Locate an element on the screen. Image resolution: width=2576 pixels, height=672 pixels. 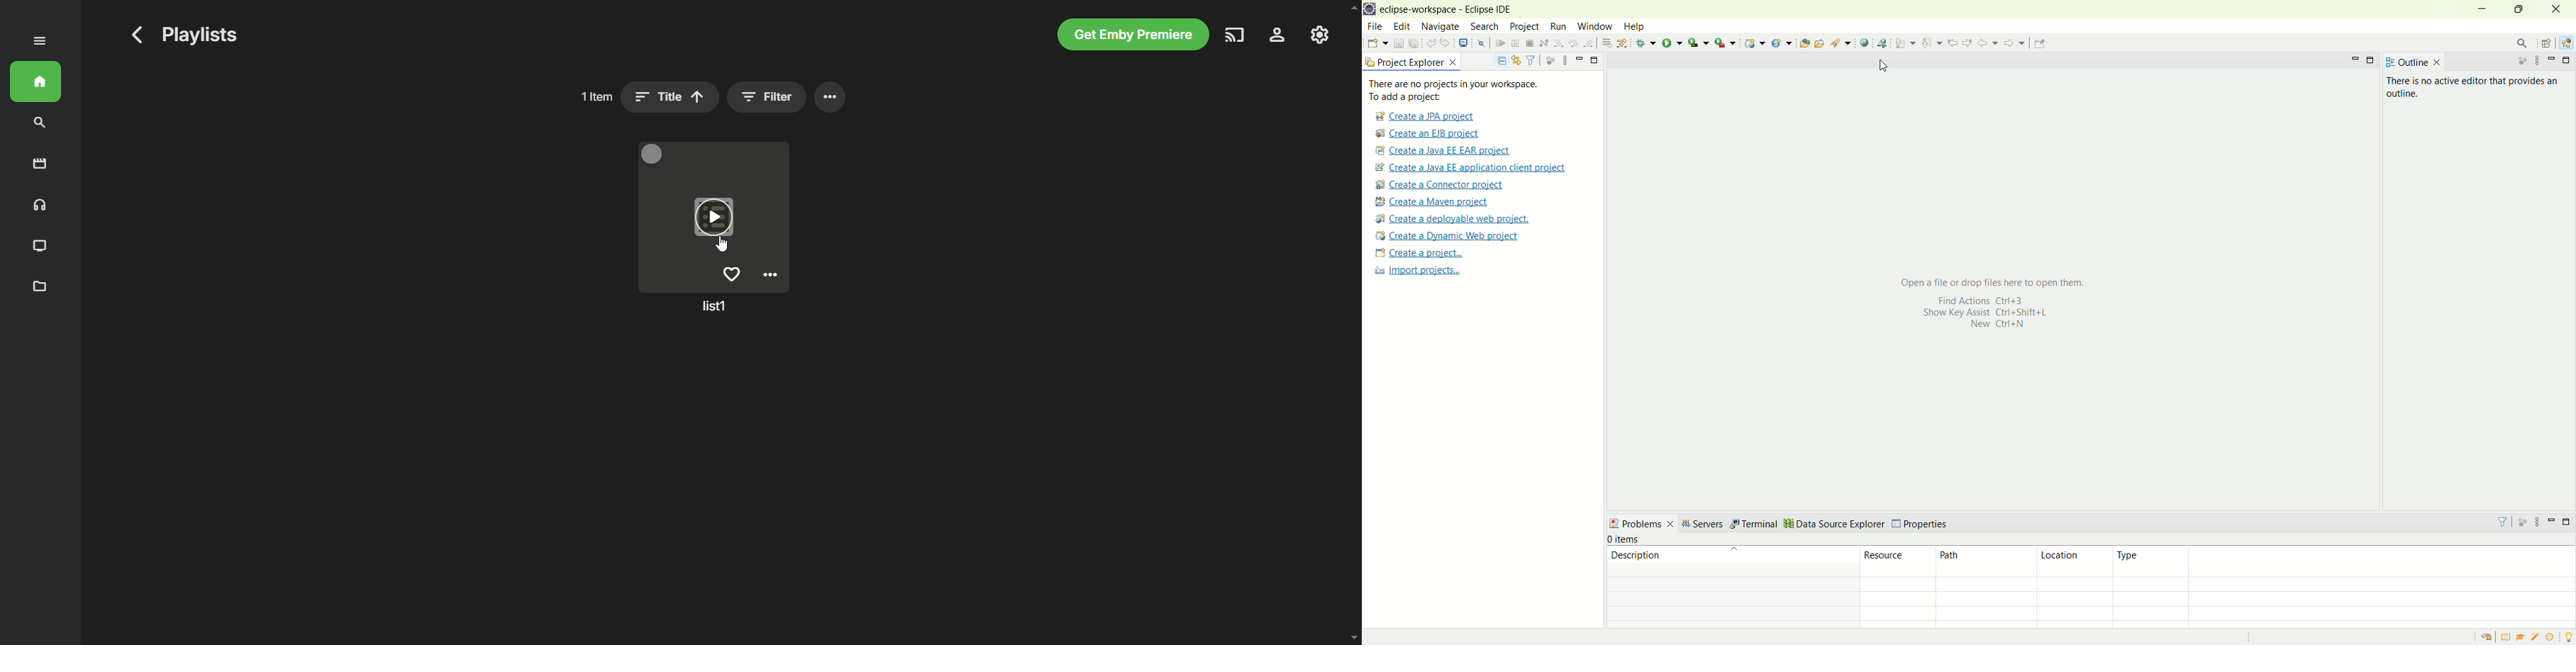
minimize is located at coordinates (2484, 9).